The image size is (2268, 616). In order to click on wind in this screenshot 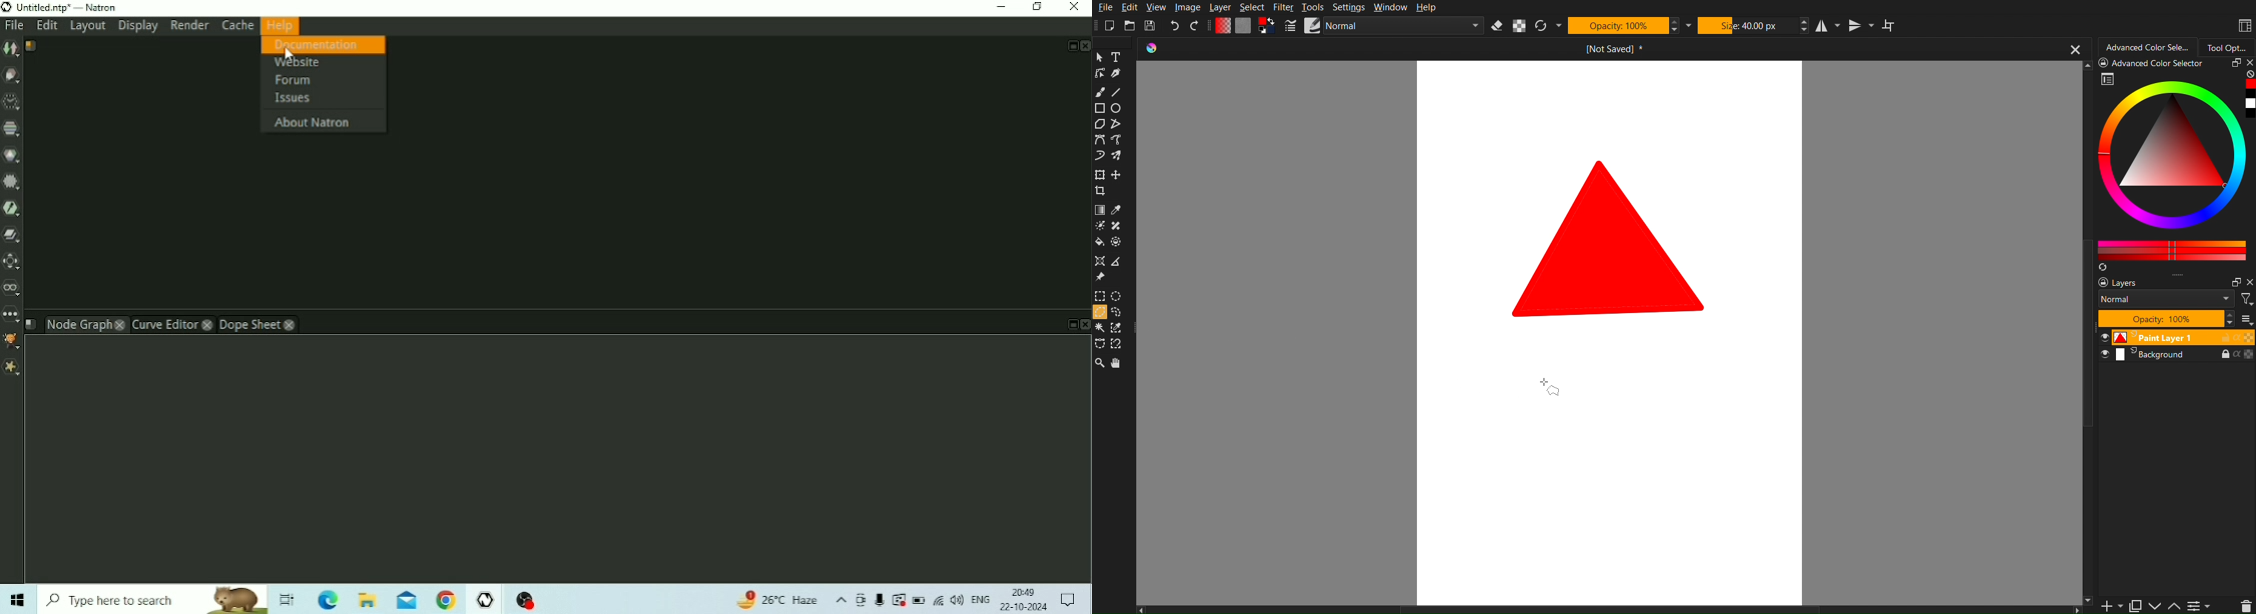, I will do `click(1099, 329)`.